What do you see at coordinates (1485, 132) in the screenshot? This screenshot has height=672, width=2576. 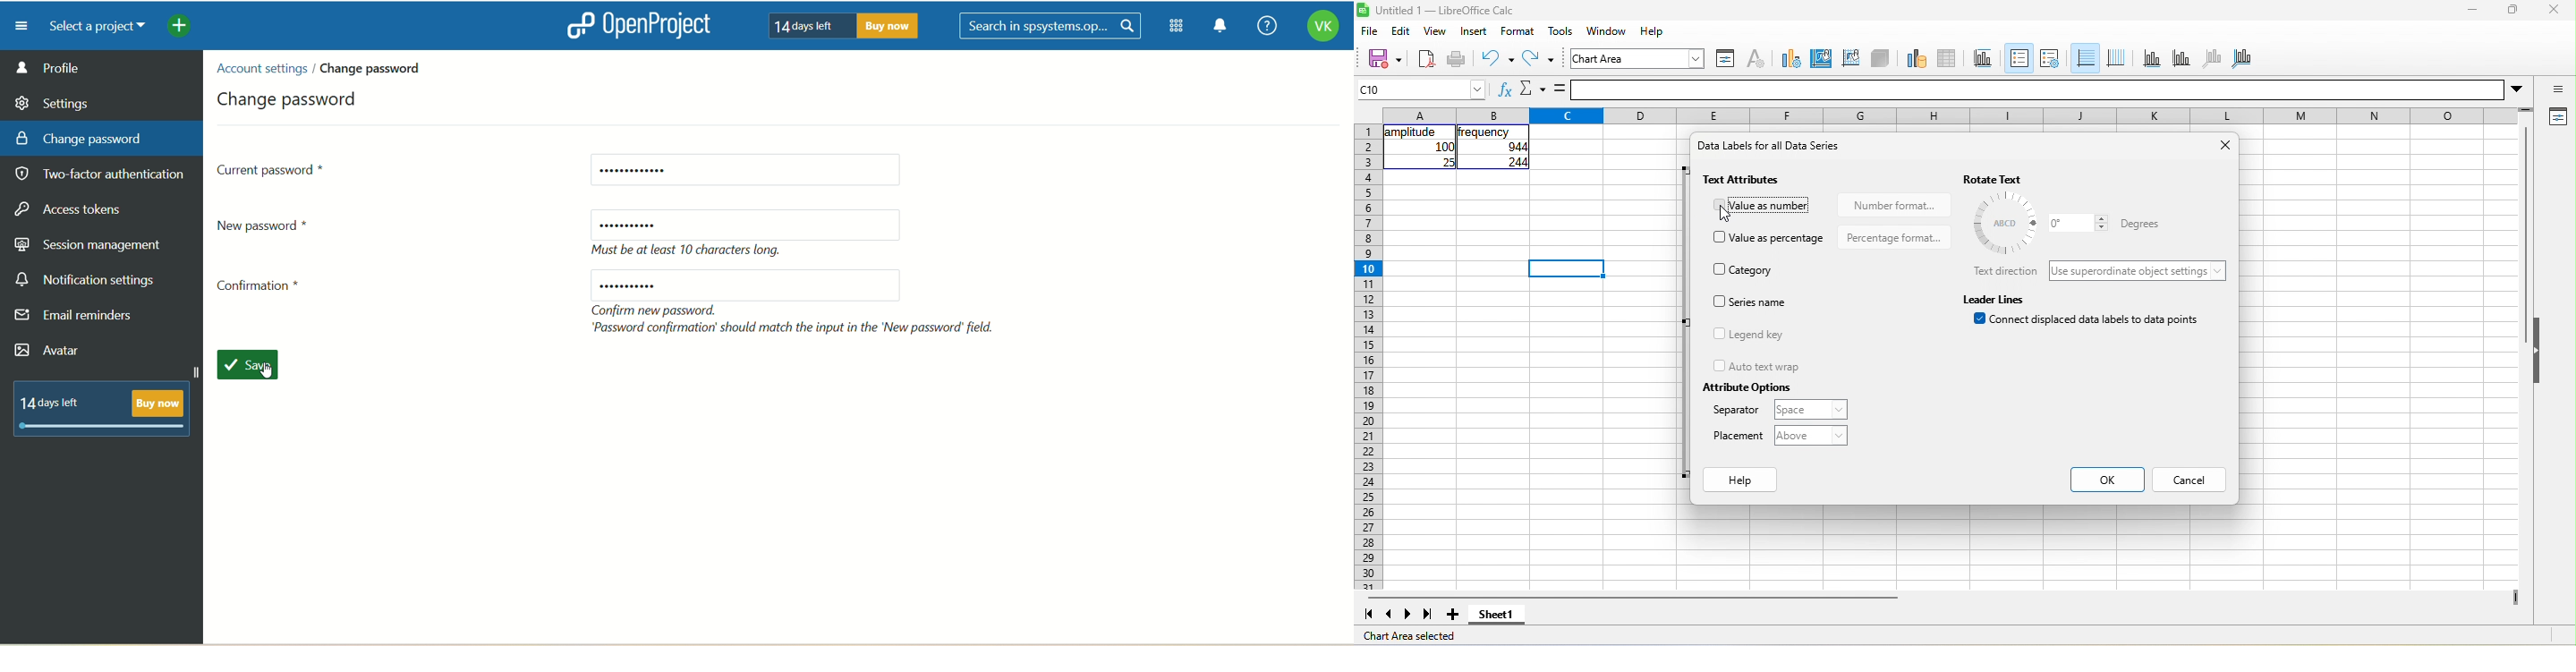 I see `frequency` at bounding box center [1485, 132].